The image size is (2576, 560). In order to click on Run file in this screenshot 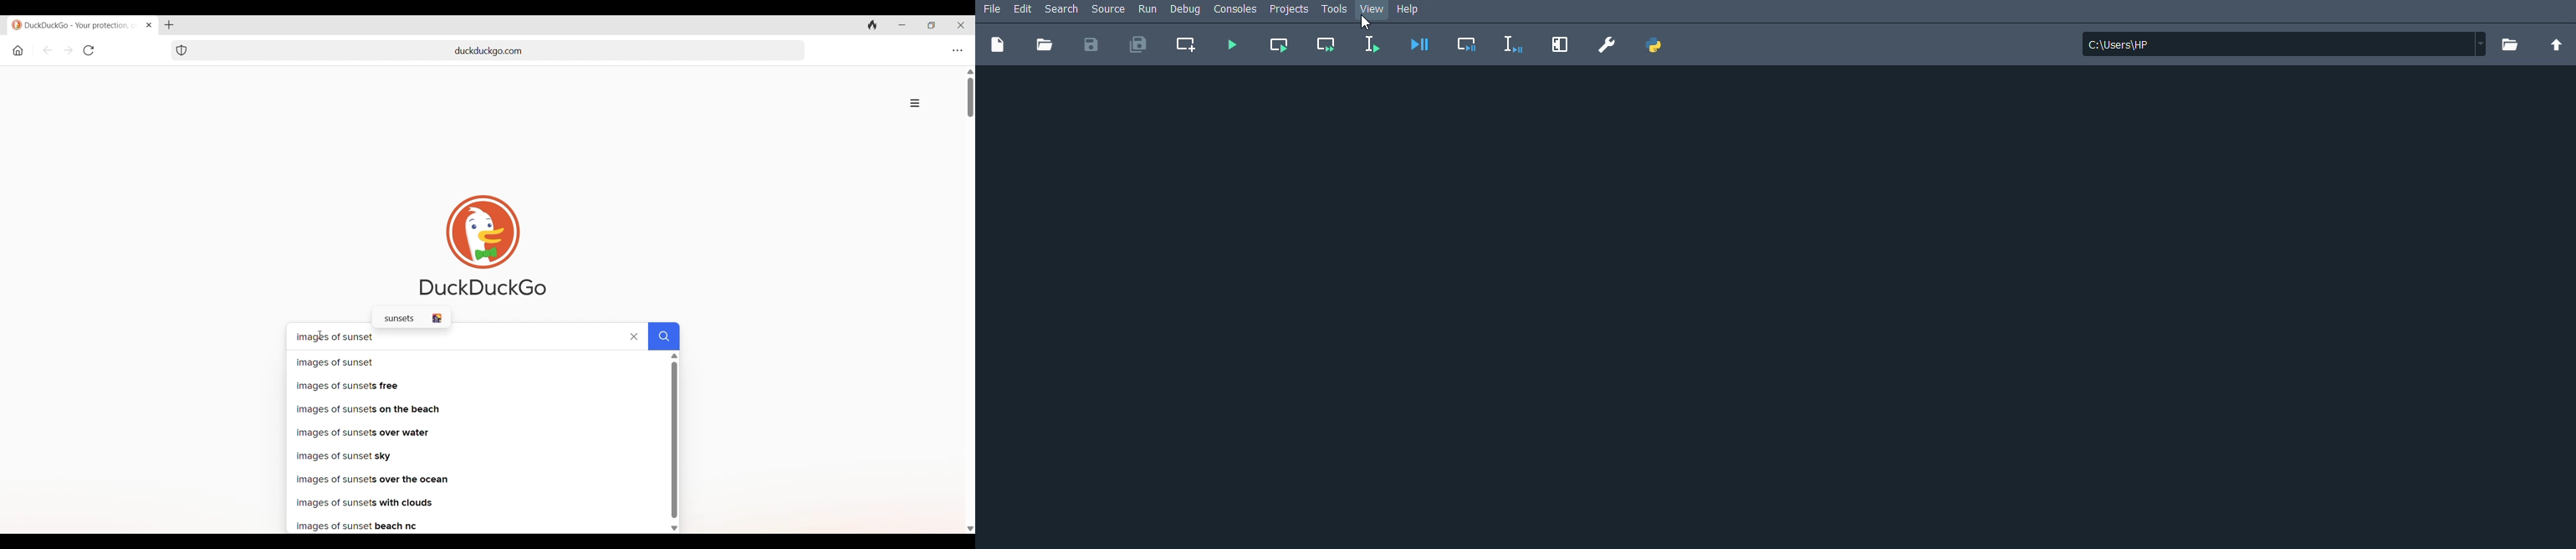, I will do `click(1230, 45)`.